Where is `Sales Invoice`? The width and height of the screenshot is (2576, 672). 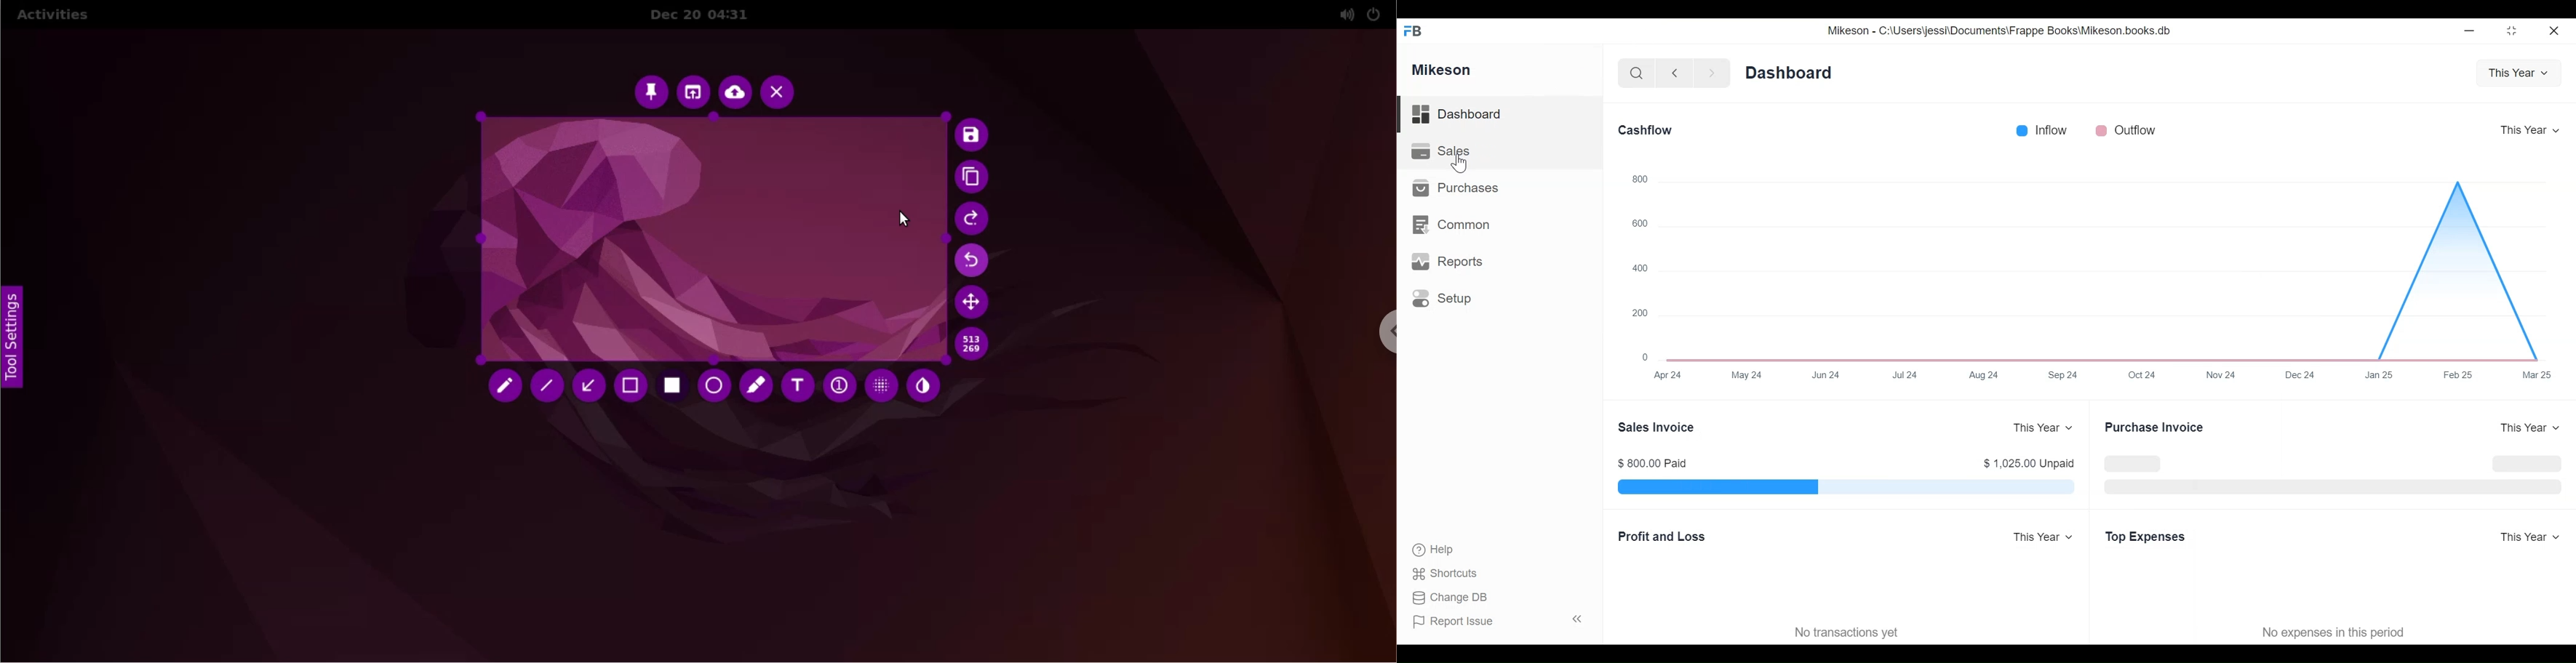 Sales Invoice is located at coordinates (1657, 427).